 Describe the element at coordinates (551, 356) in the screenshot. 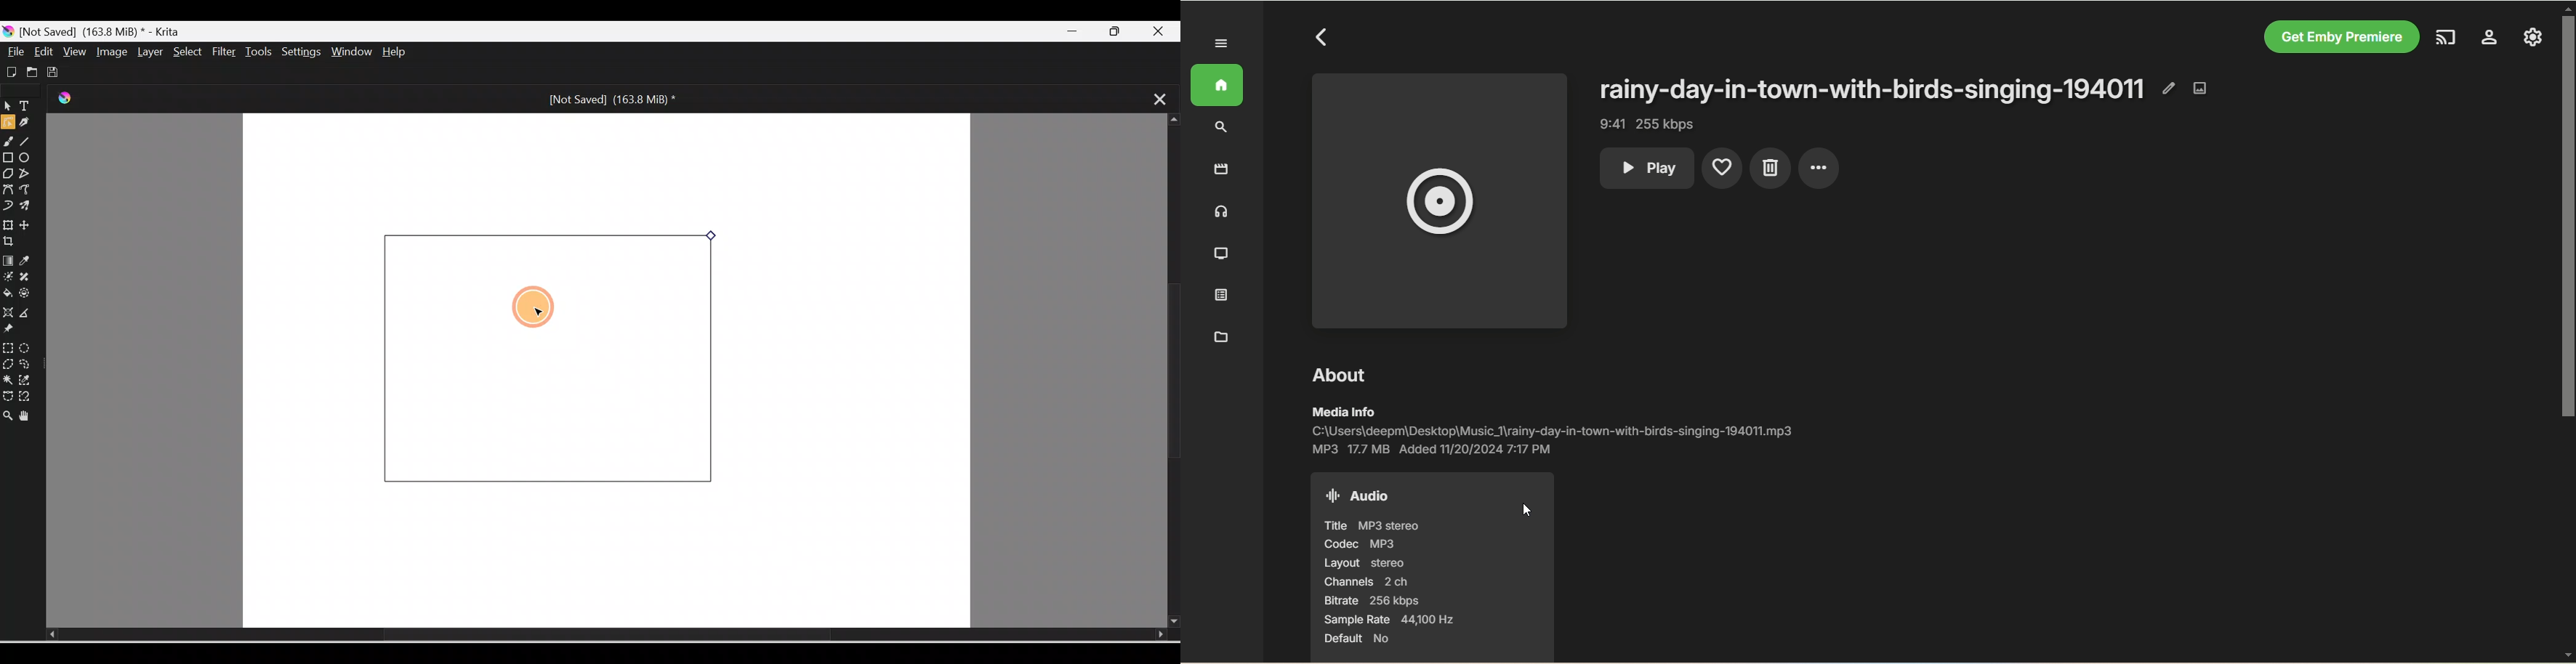

I see `Rectangle on Canvas` at that location.